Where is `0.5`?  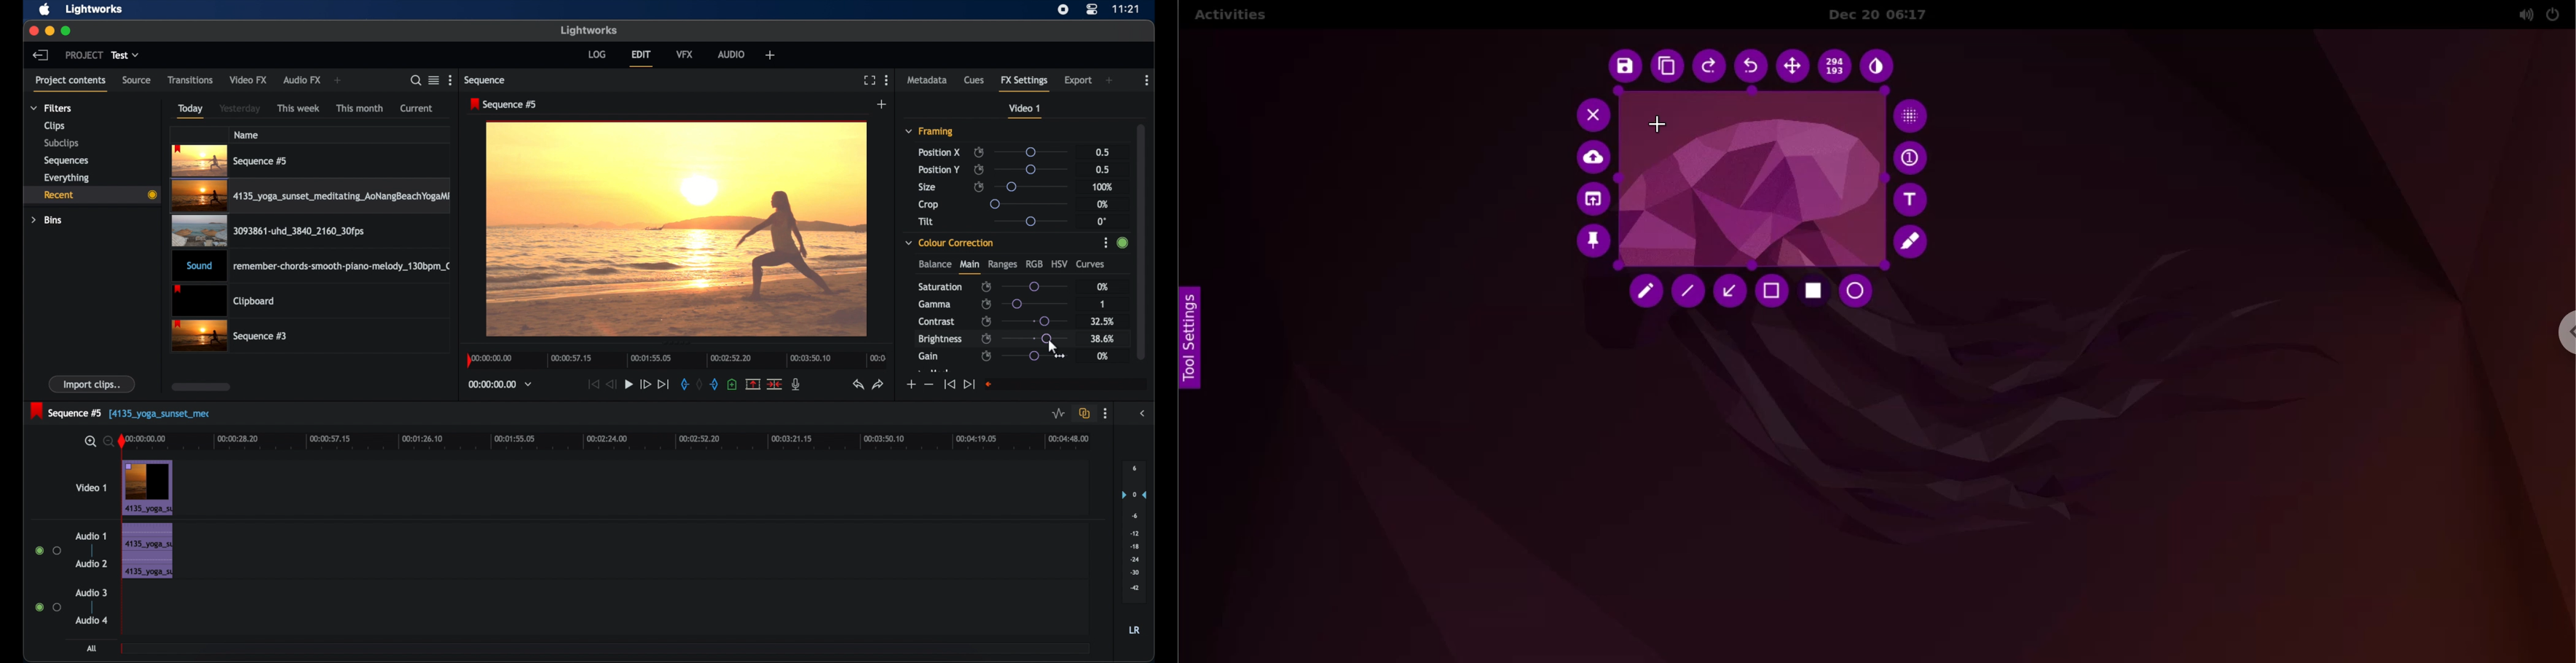
0.5 is located at coordinates (1103, 152).